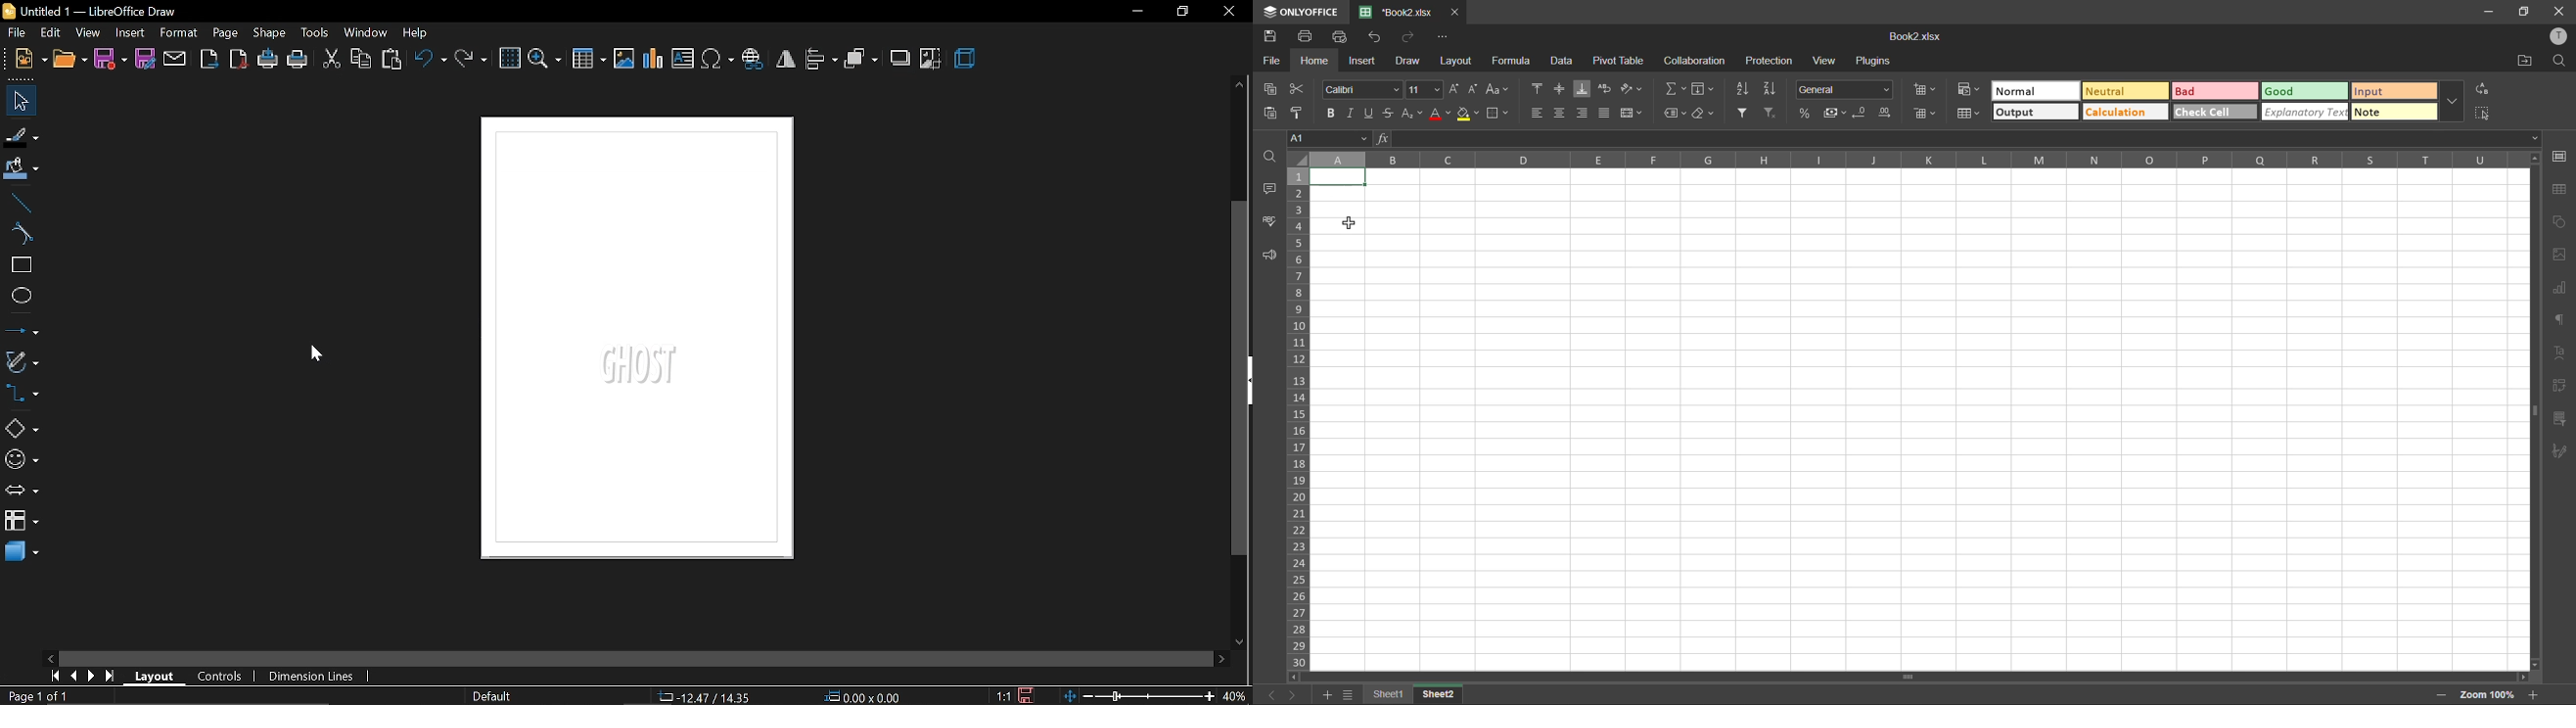  What do you see at coordinates (418, 34) in the screenshot?
I see `help` at bounding box center [418, 34].